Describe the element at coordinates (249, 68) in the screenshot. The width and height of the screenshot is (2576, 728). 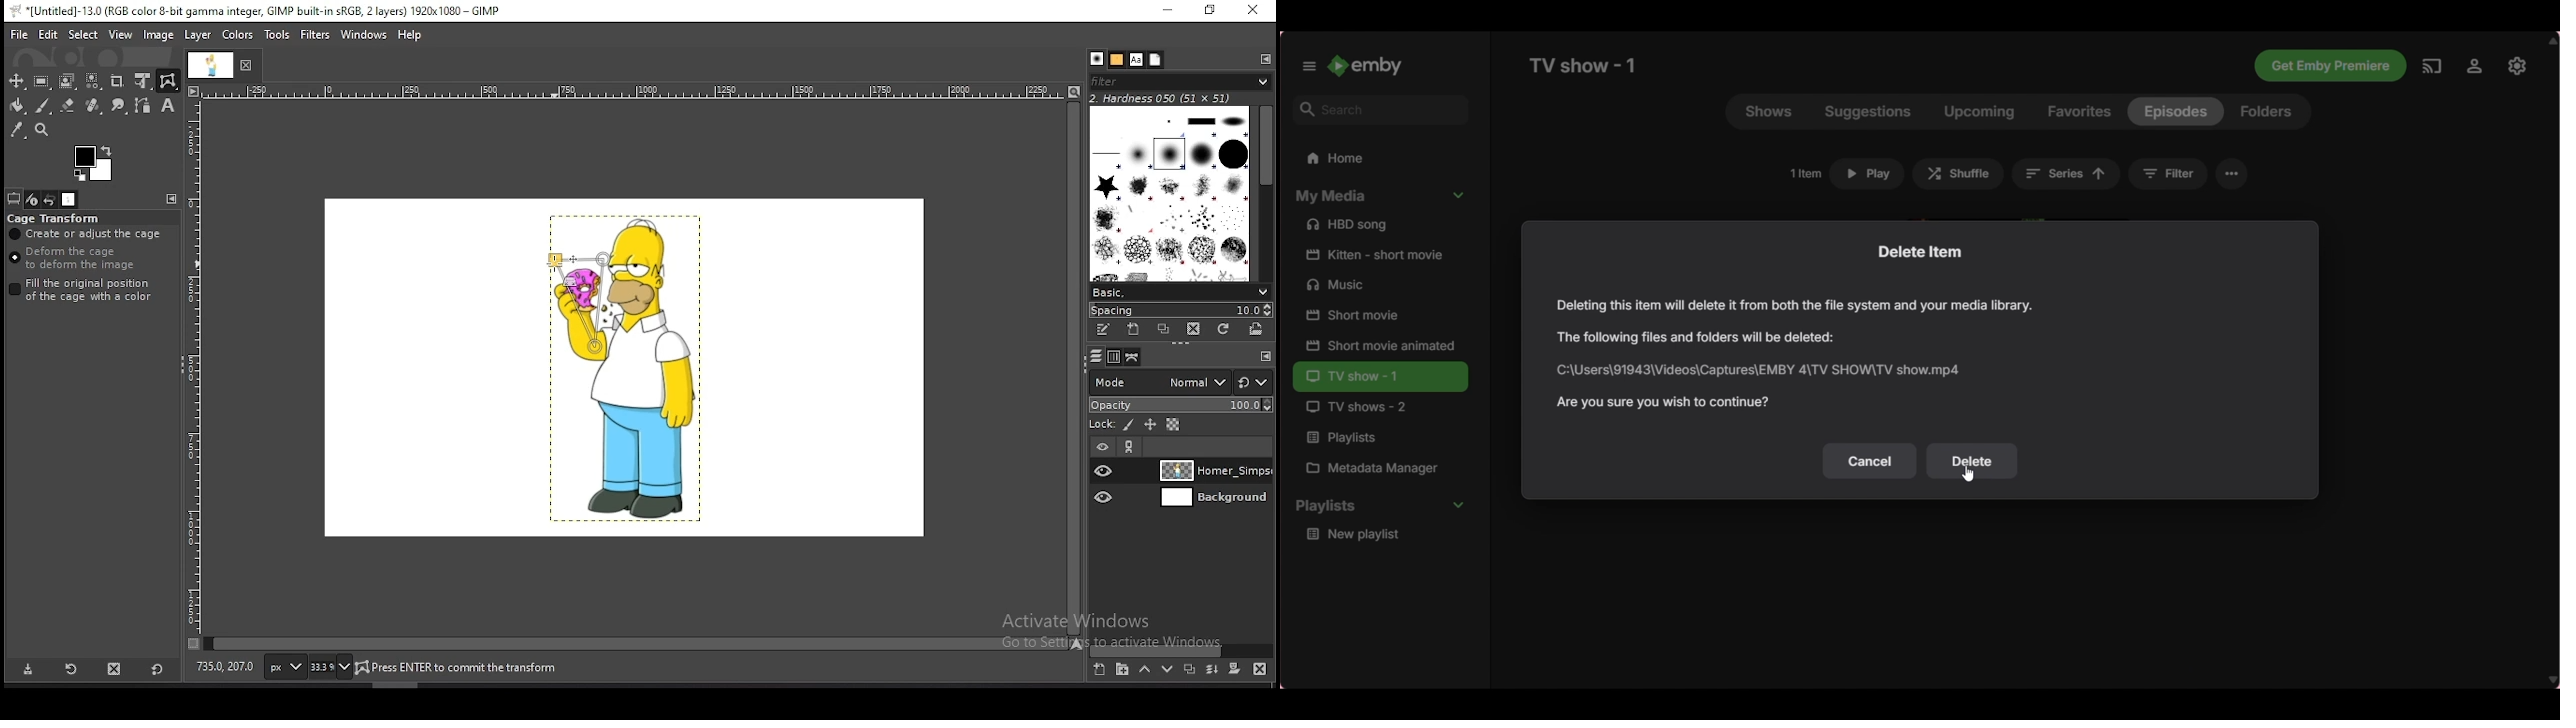
I see `close` at that location.